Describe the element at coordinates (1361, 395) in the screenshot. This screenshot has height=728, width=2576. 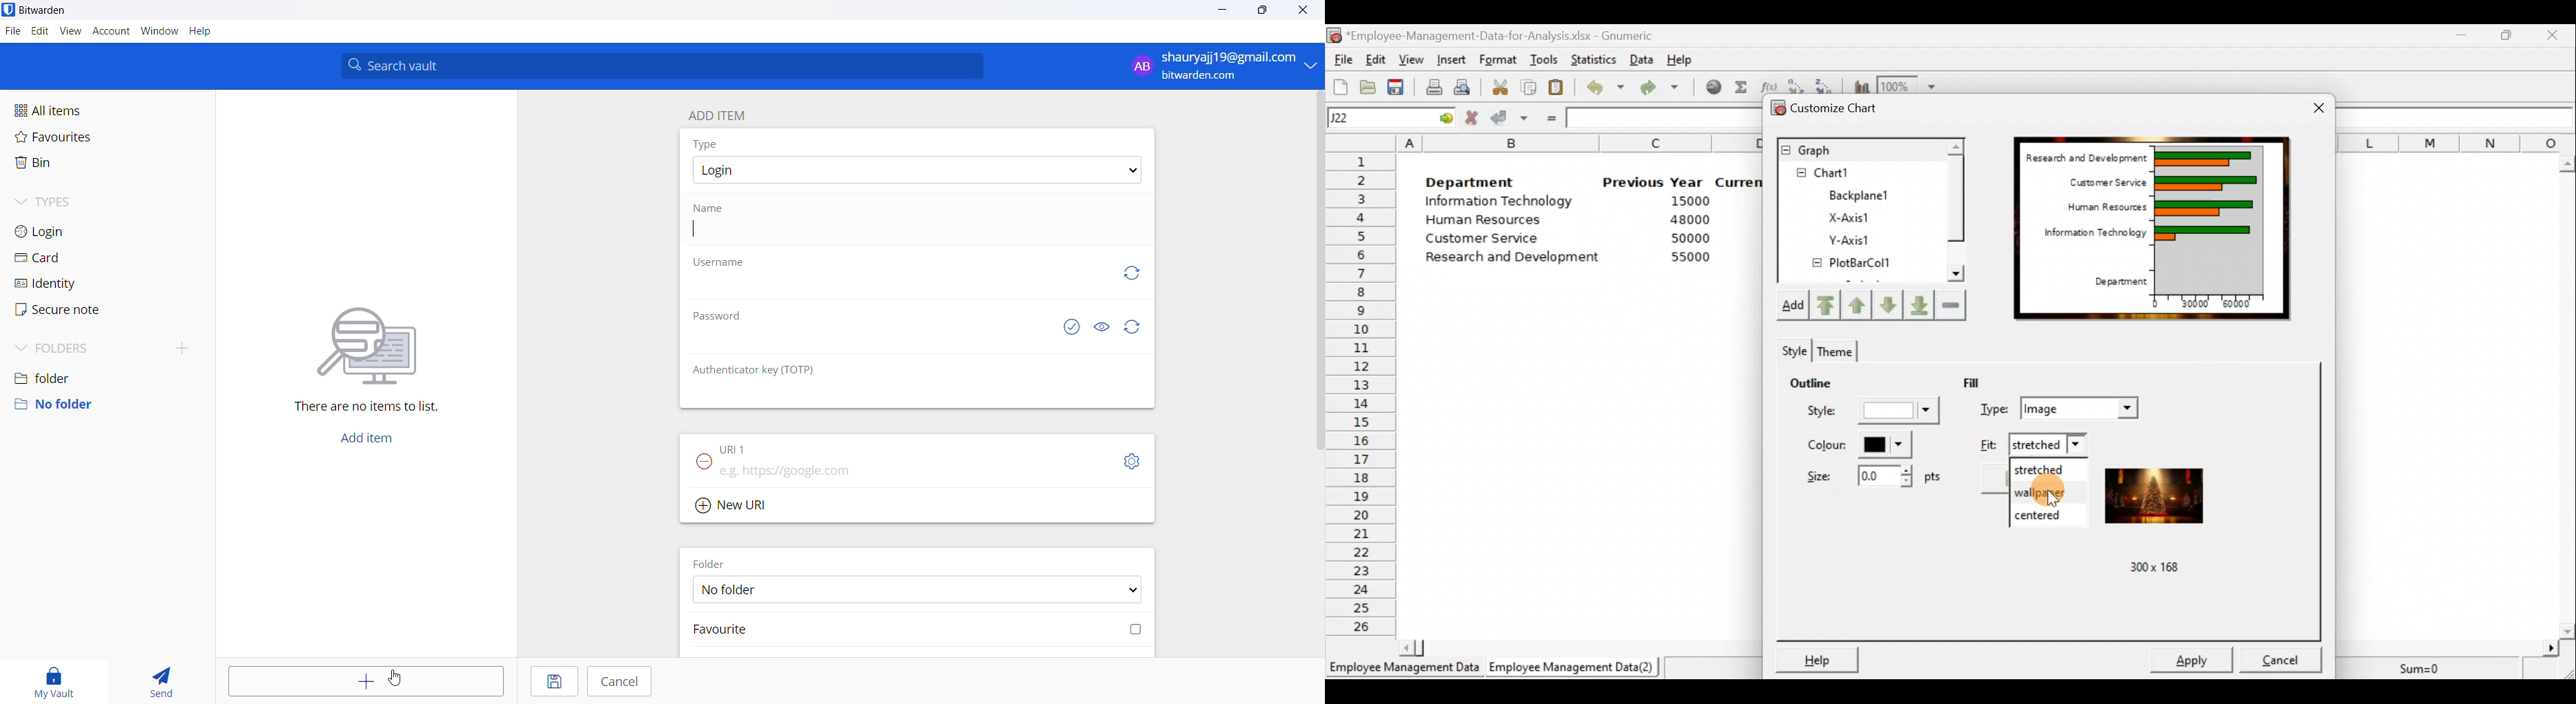
I see `Rows` at that location.